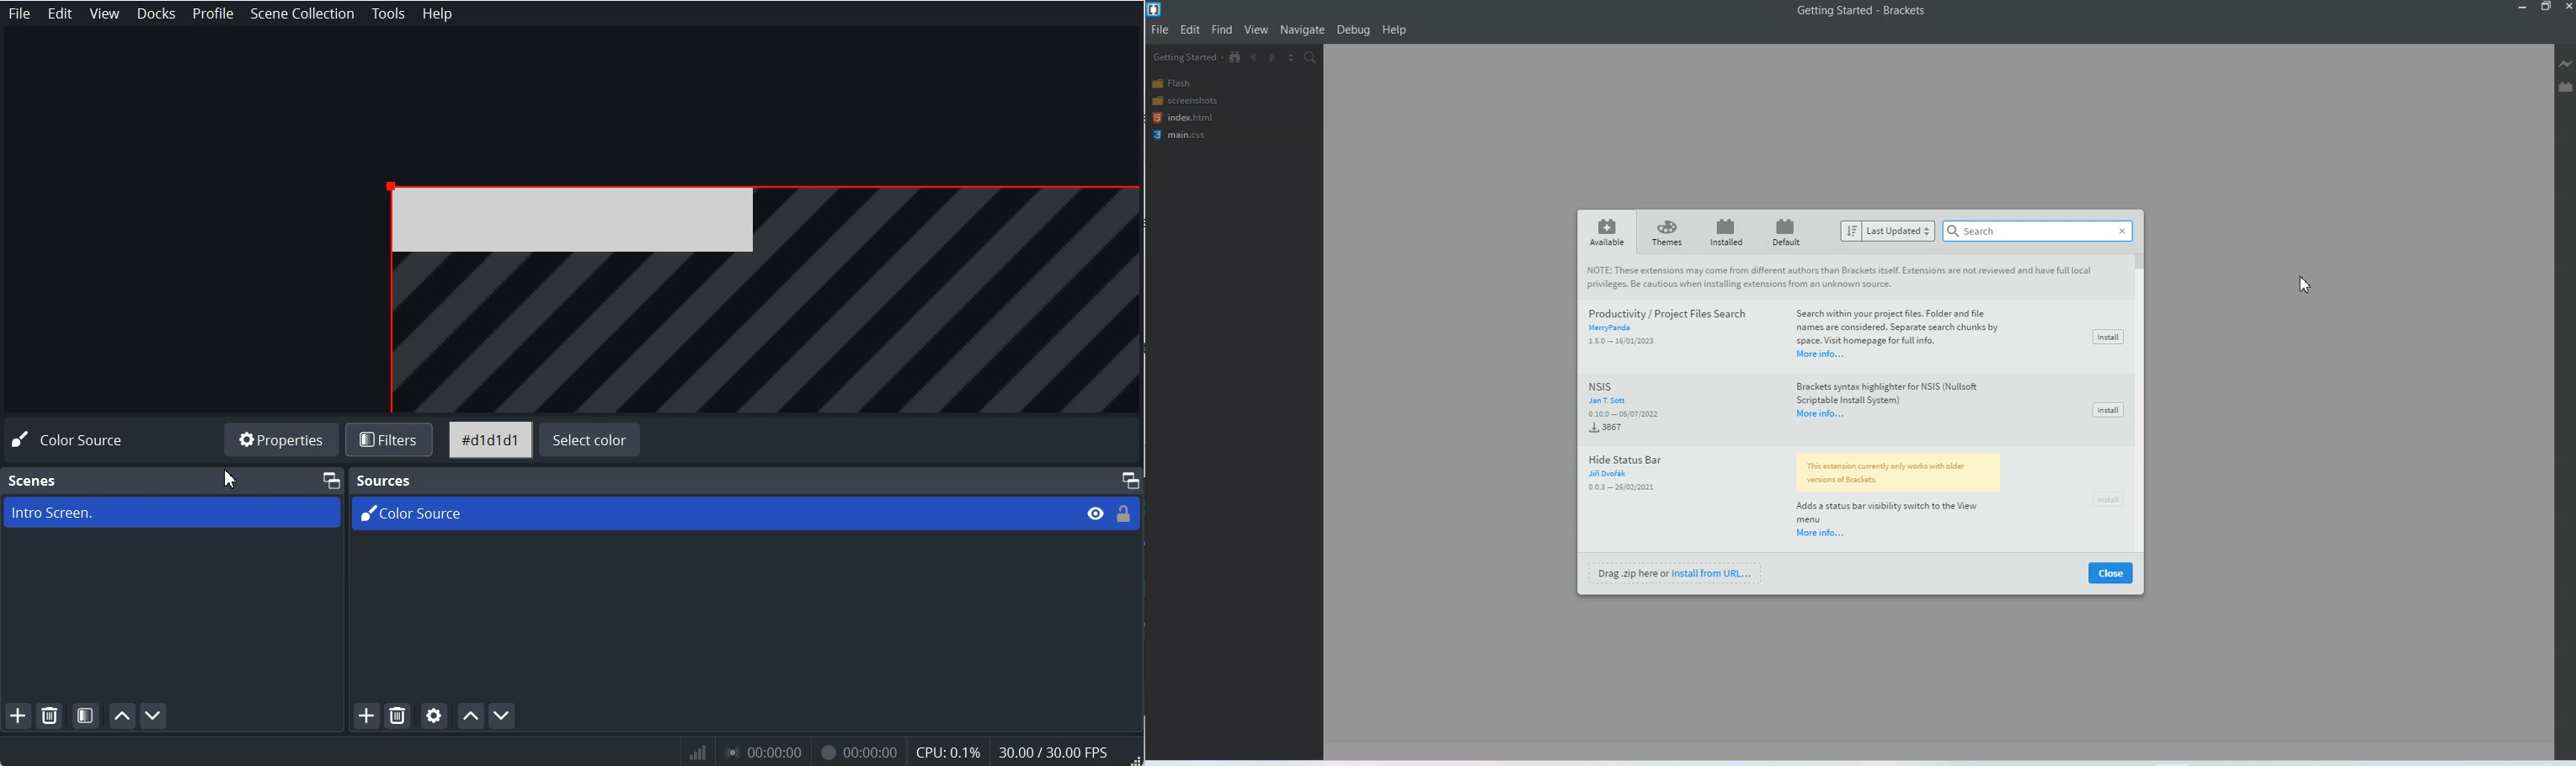 This screenshot has width=2576, height=784. What do you see at coordinates (1181, 135) in the screenshot?
I see `main.css` at bounding box center [1181, 135].